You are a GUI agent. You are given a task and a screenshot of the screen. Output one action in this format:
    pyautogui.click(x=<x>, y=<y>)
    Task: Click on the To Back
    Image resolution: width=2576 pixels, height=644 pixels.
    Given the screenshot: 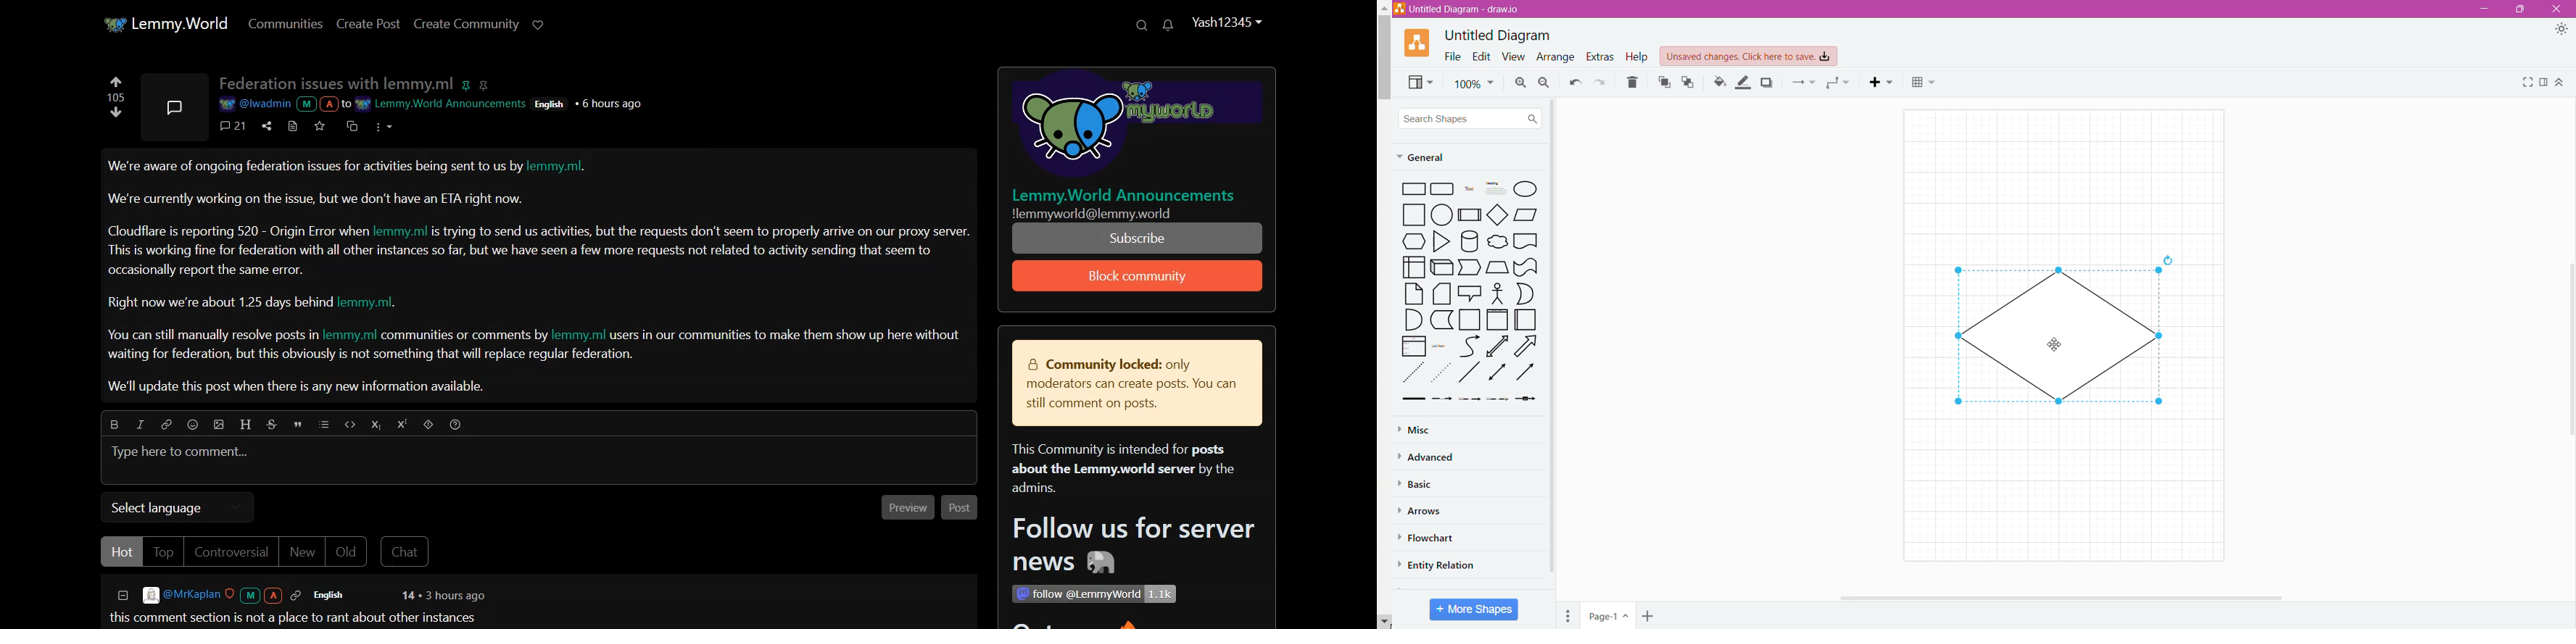 What is the action you would take?
    pyautogui.click(x=1689, y=82)
    